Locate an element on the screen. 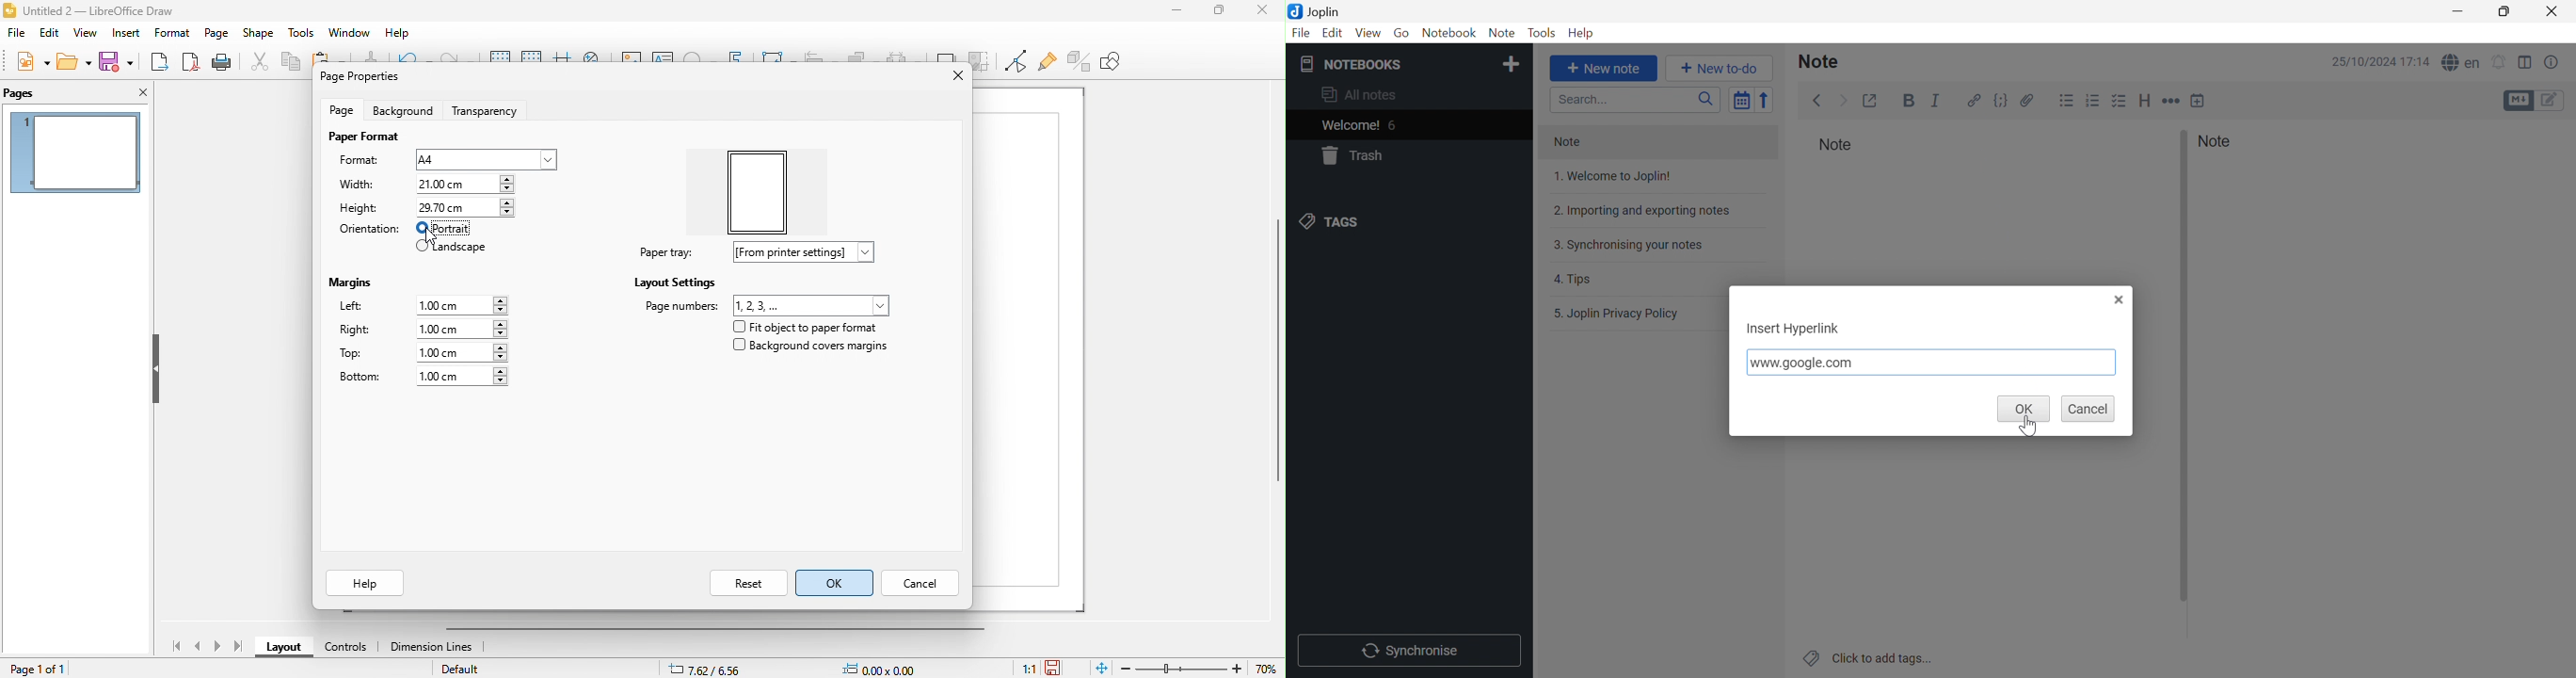 This screenshot has height=700, width=2576. Notebooks is located at coordinates (1391, 64).